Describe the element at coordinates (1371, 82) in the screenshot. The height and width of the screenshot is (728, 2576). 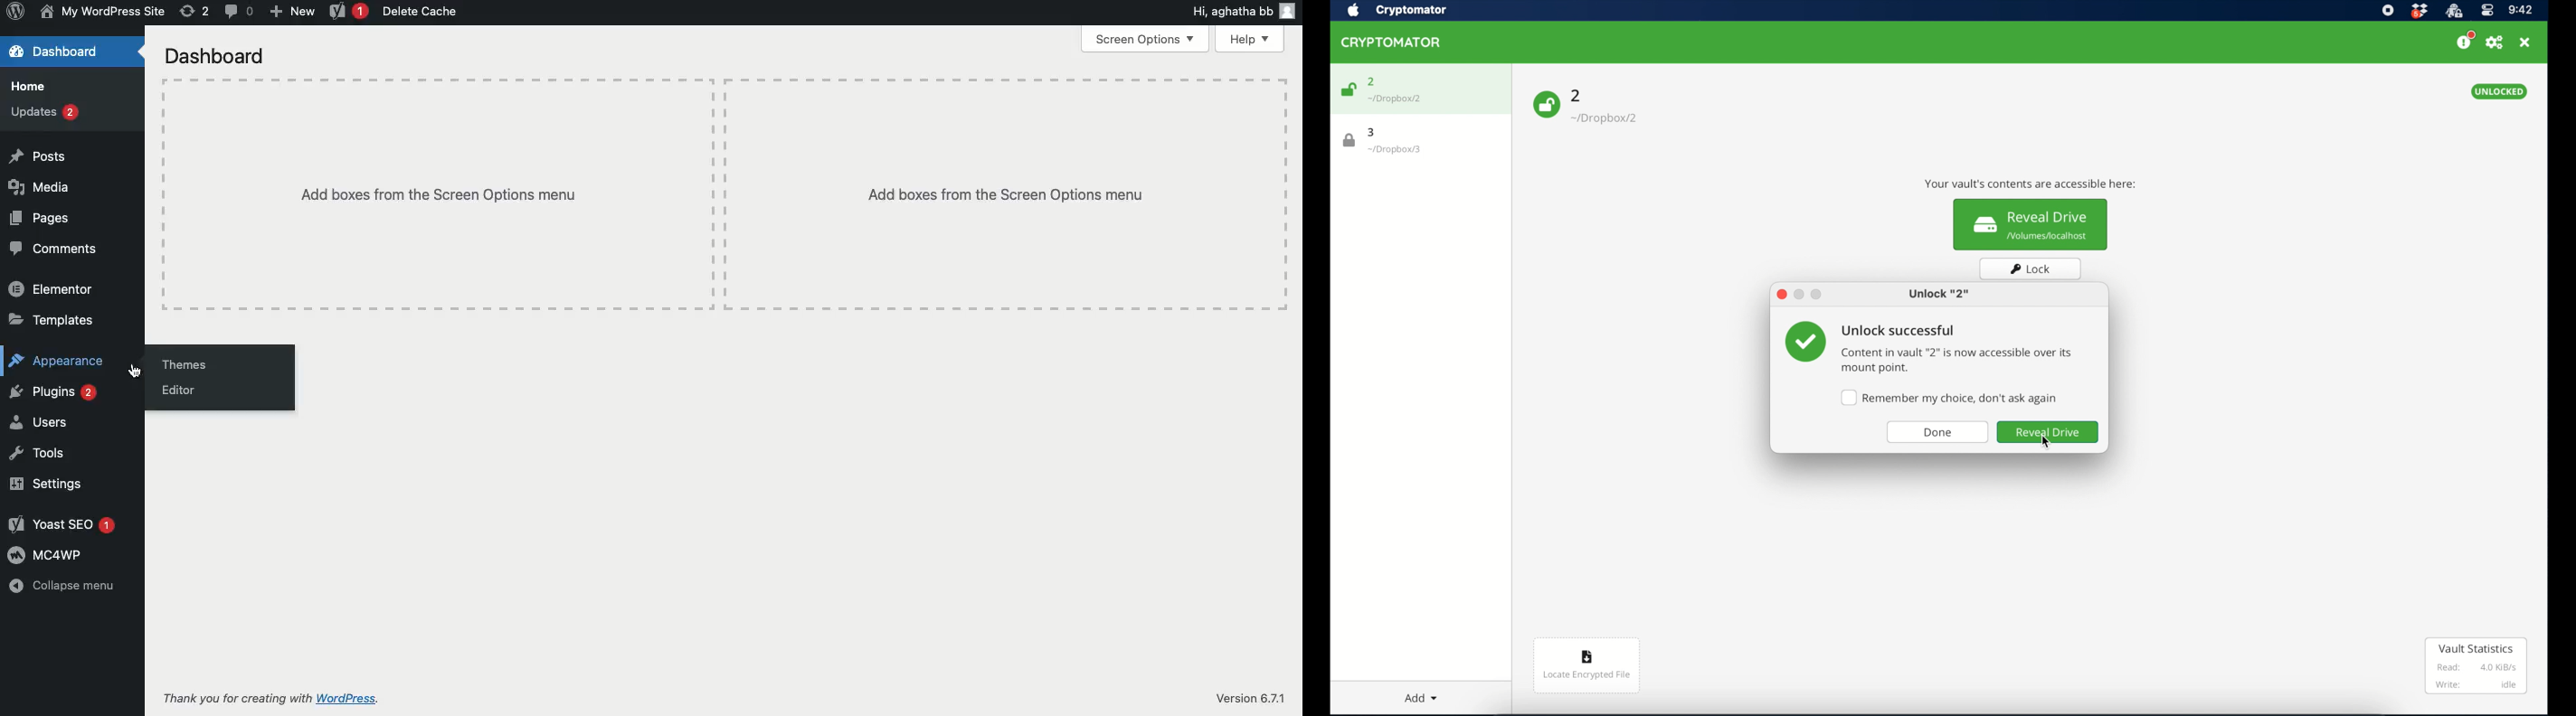
I see `2` at that location.